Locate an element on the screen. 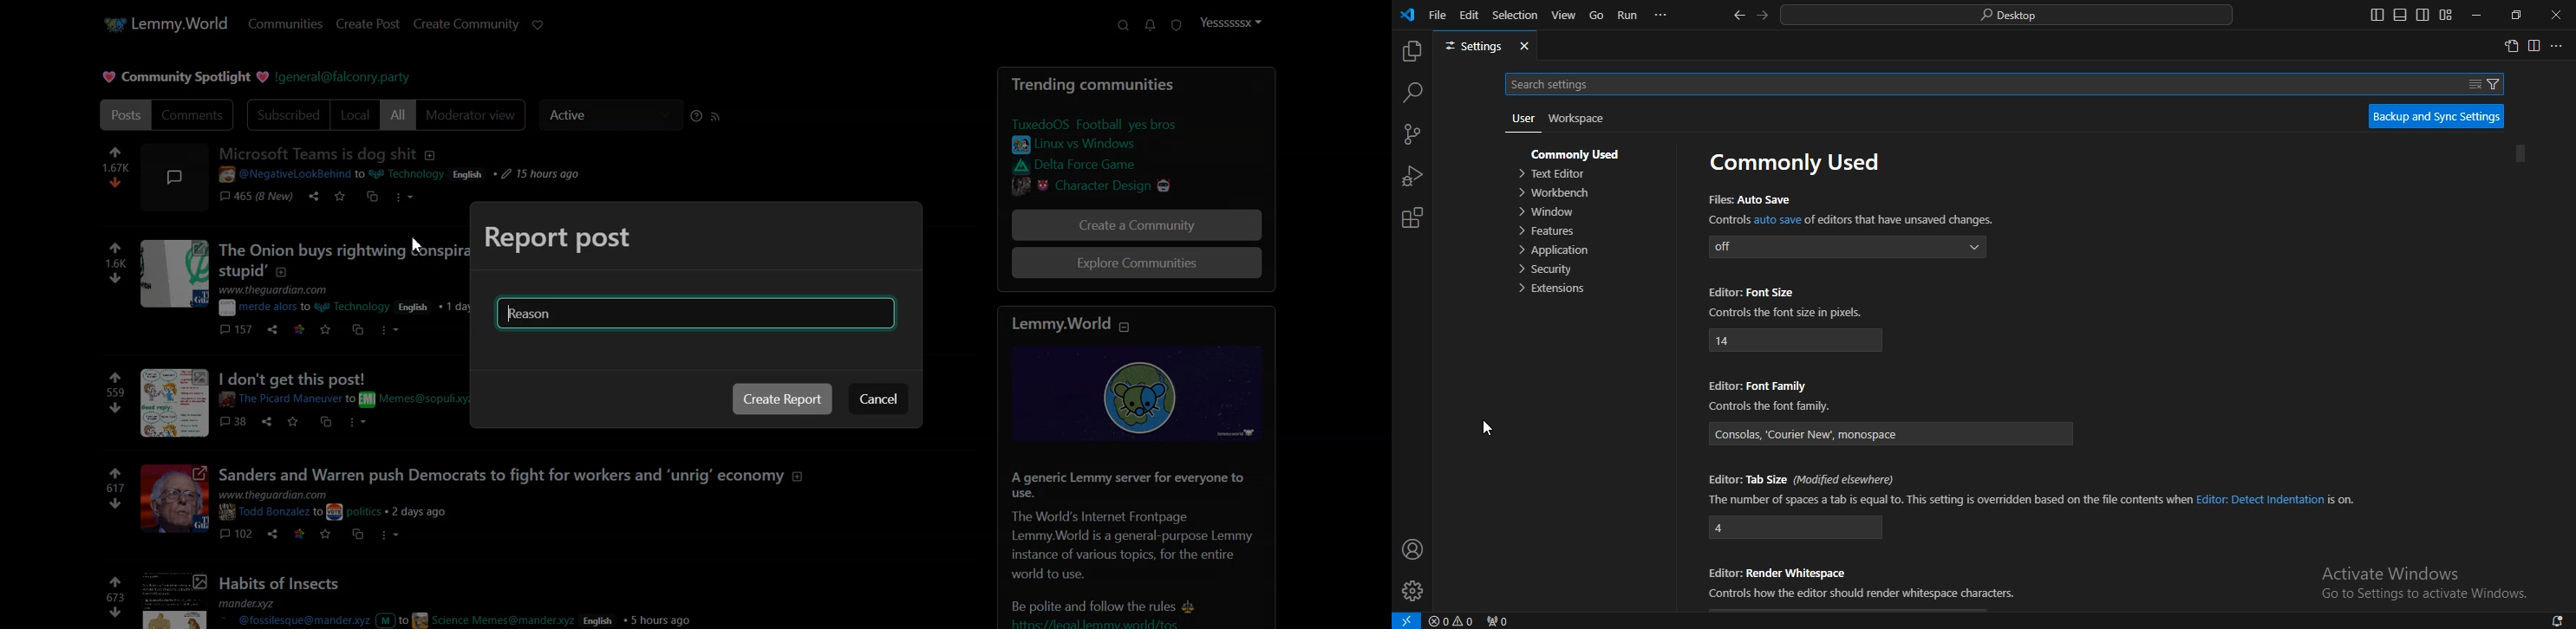 The image size is (2576, 644). more is located at coordinates (358, 421).